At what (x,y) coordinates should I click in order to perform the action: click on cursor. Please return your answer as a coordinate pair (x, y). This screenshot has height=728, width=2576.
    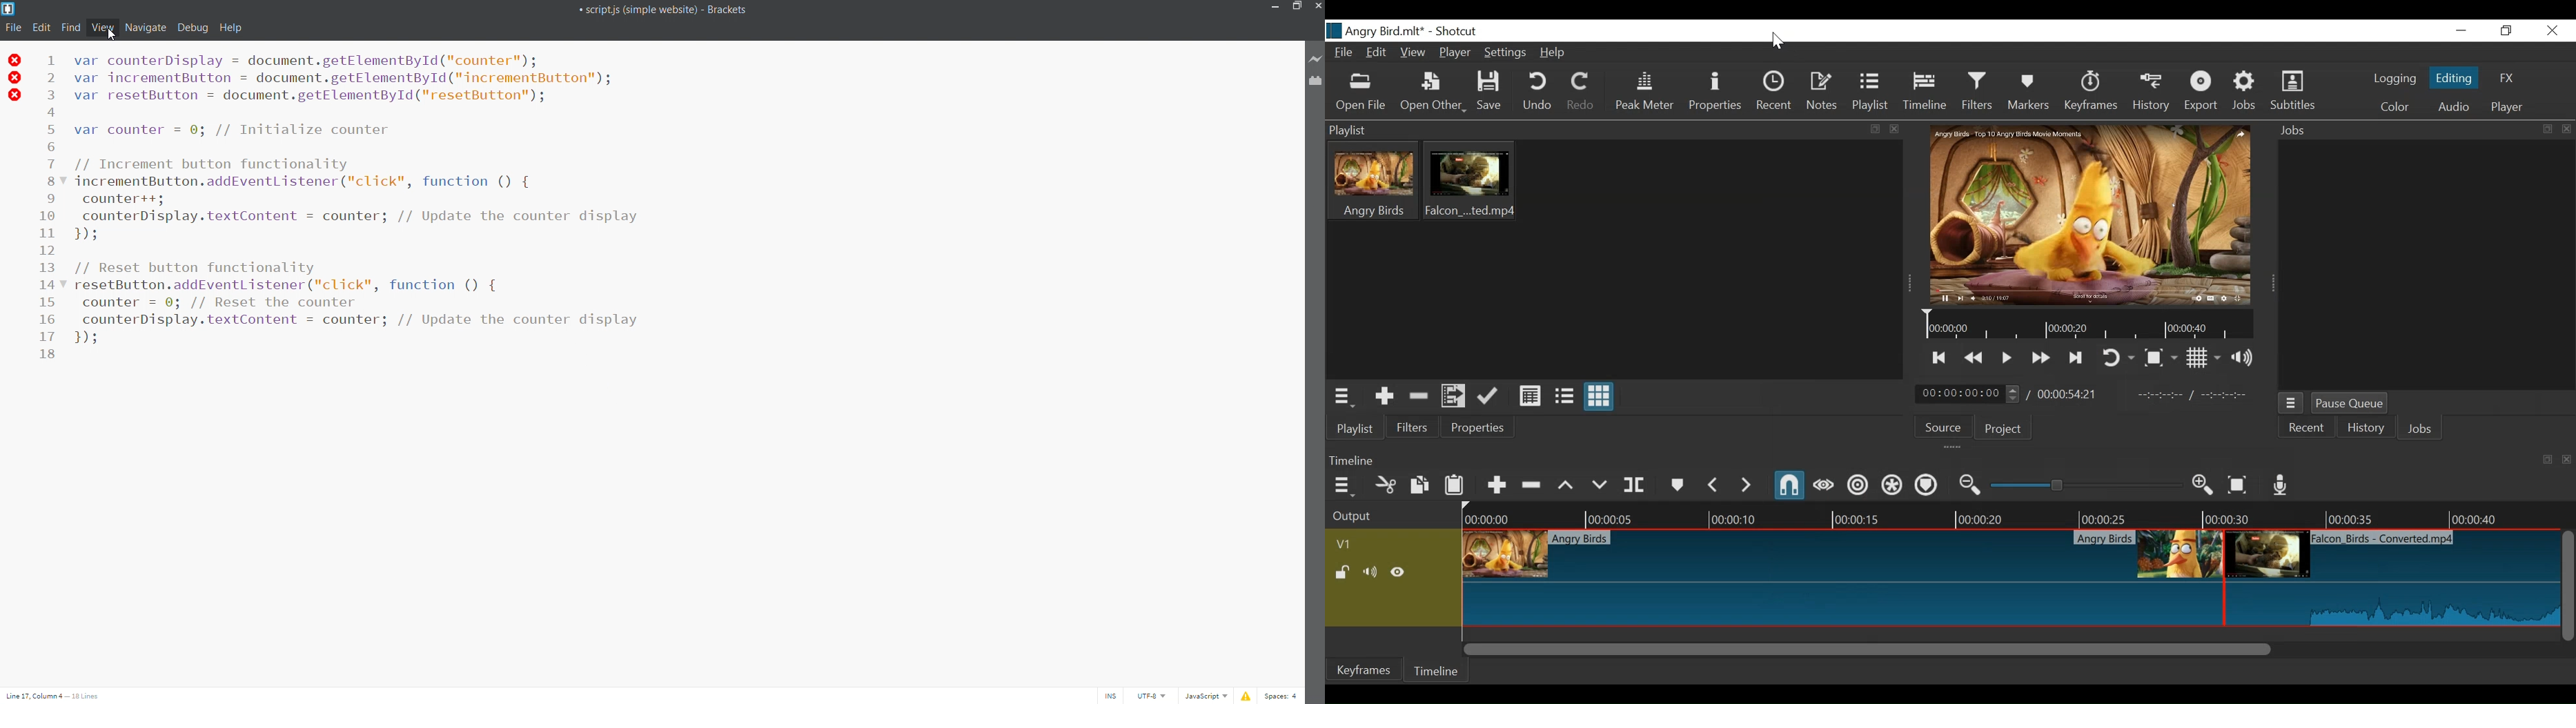
    Looking at the image, I should click on (1777, 42).